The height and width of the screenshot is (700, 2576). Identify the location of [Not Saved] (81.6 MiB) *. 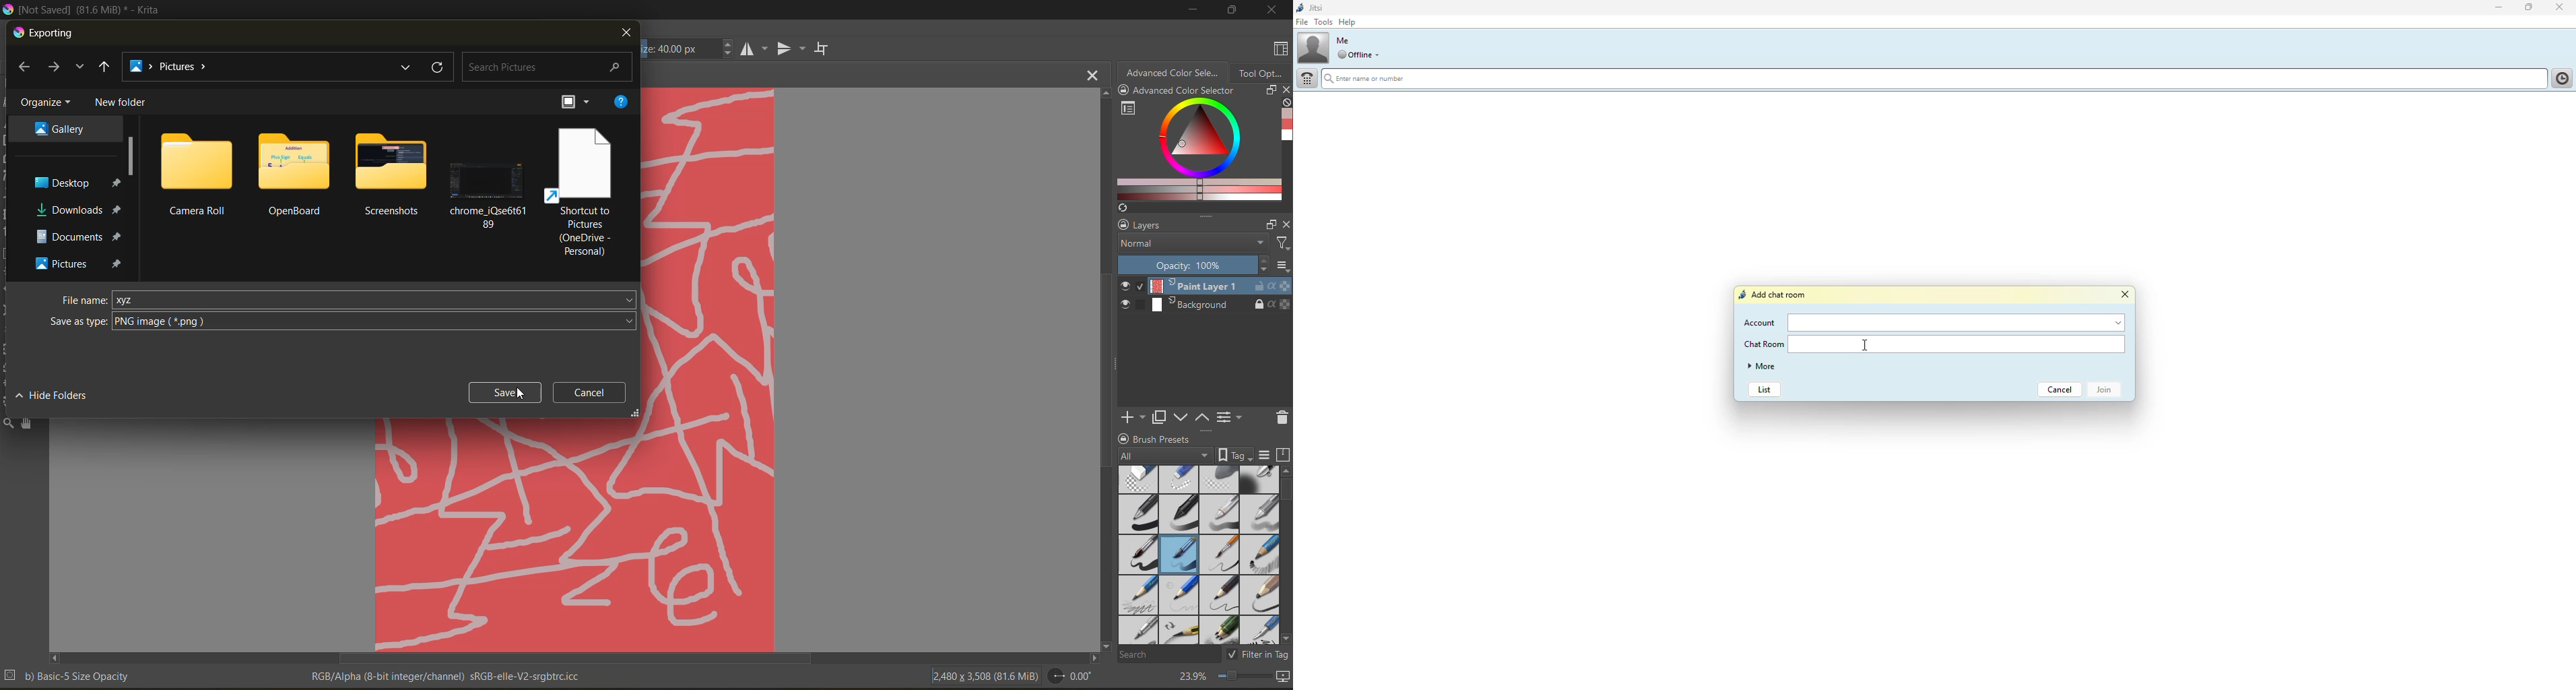
(655, 75).